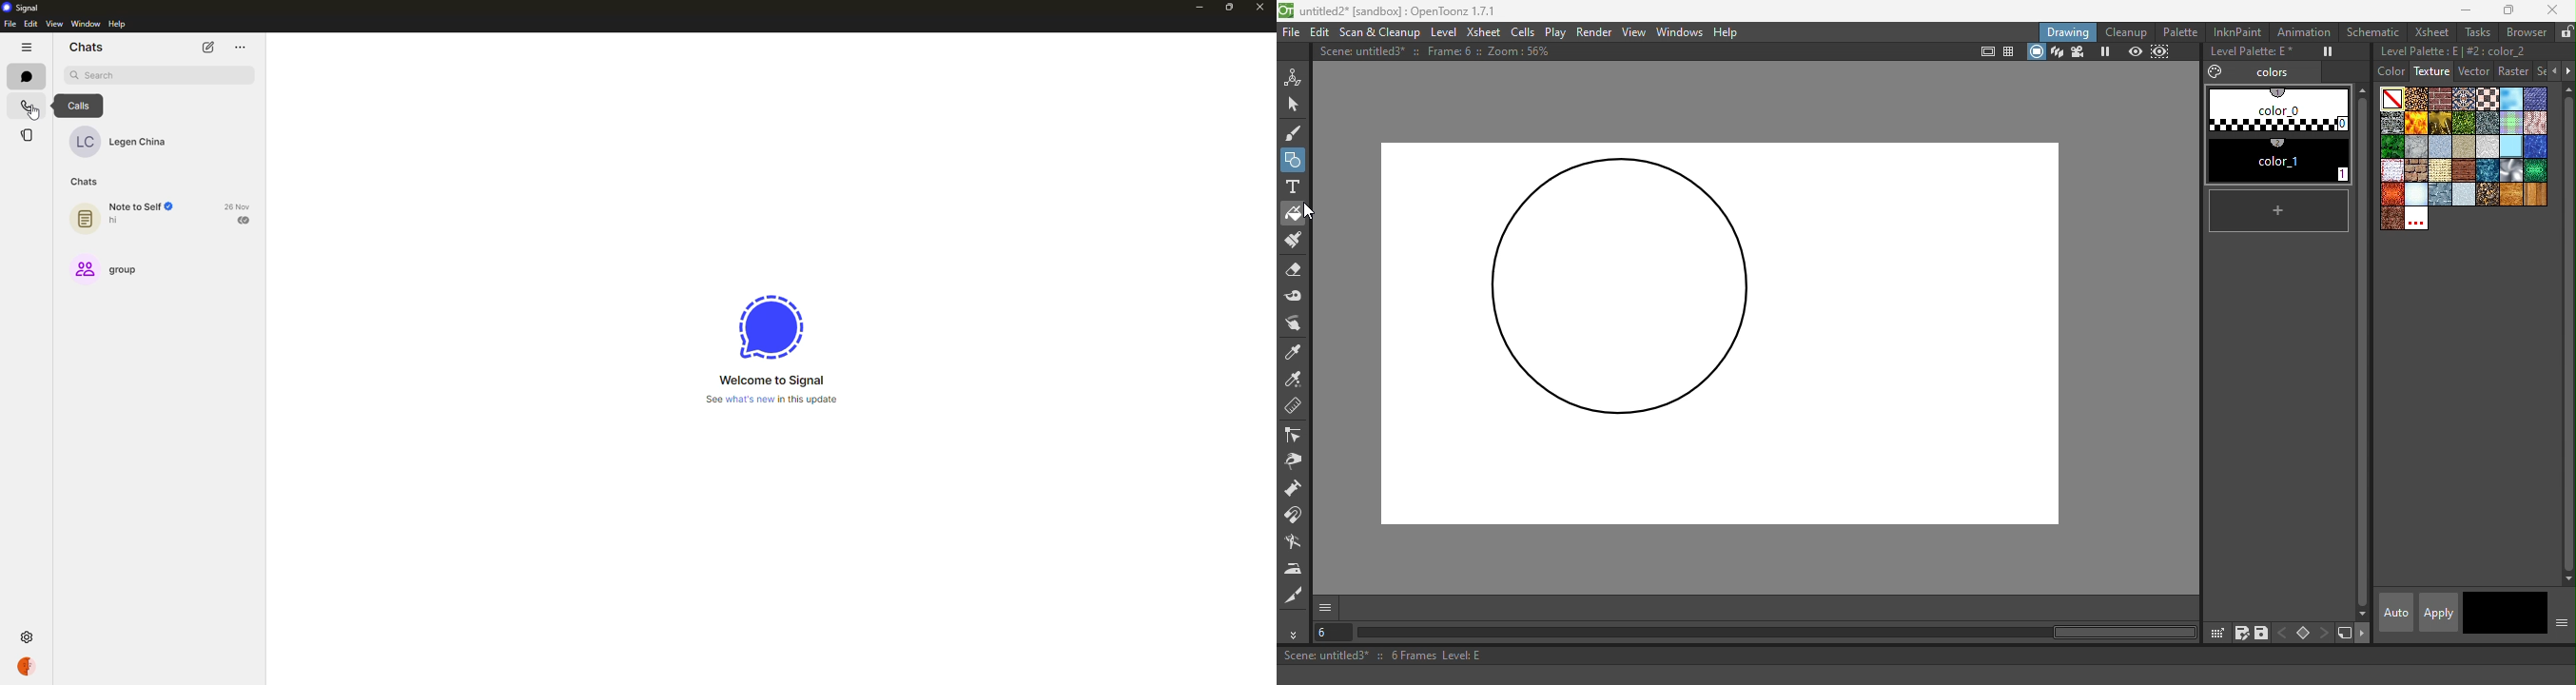 This screenshot has height=700, width=2576. What do you see at coordinates (157, 75) in the screenshot?
I see `search` at bounding box center [157, 75].